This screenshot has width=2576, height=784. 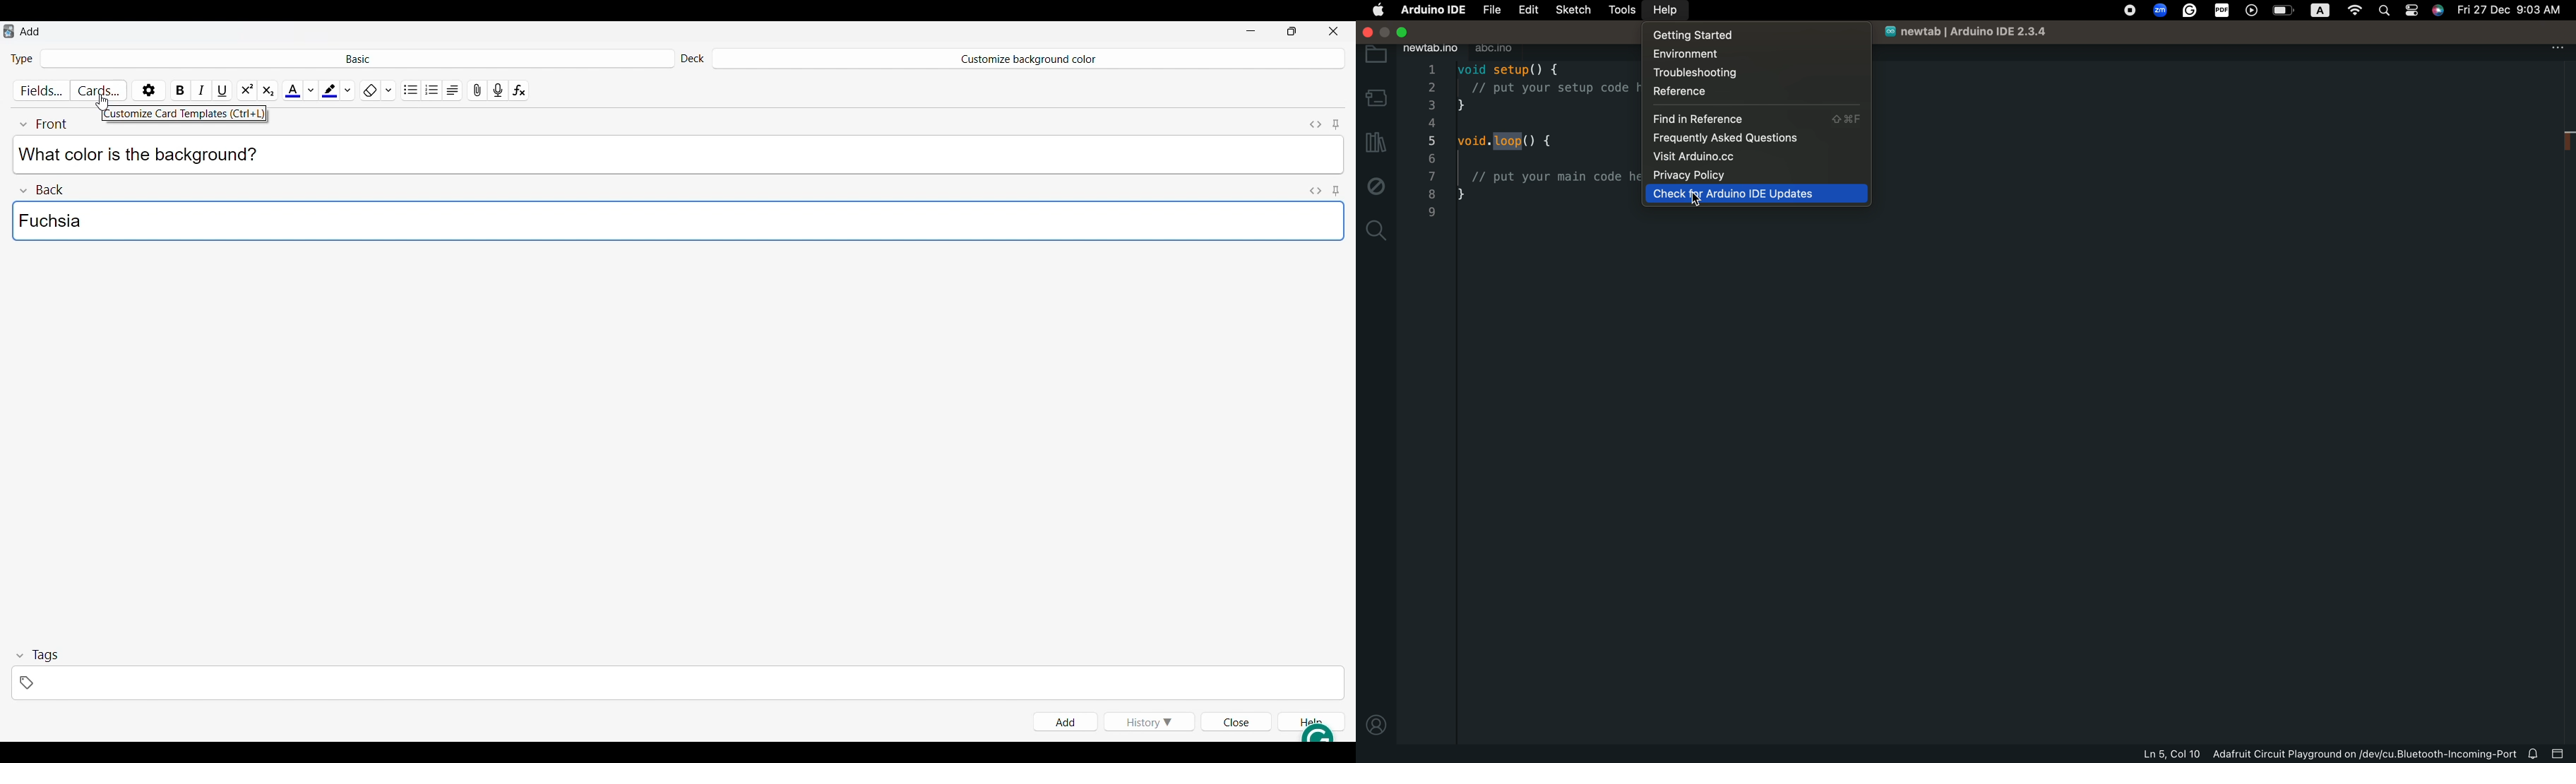 What do you see at coordinates (1304, 733) in the screenshot?
I see `Grammarly extension` at bounding box center [1304, 733].